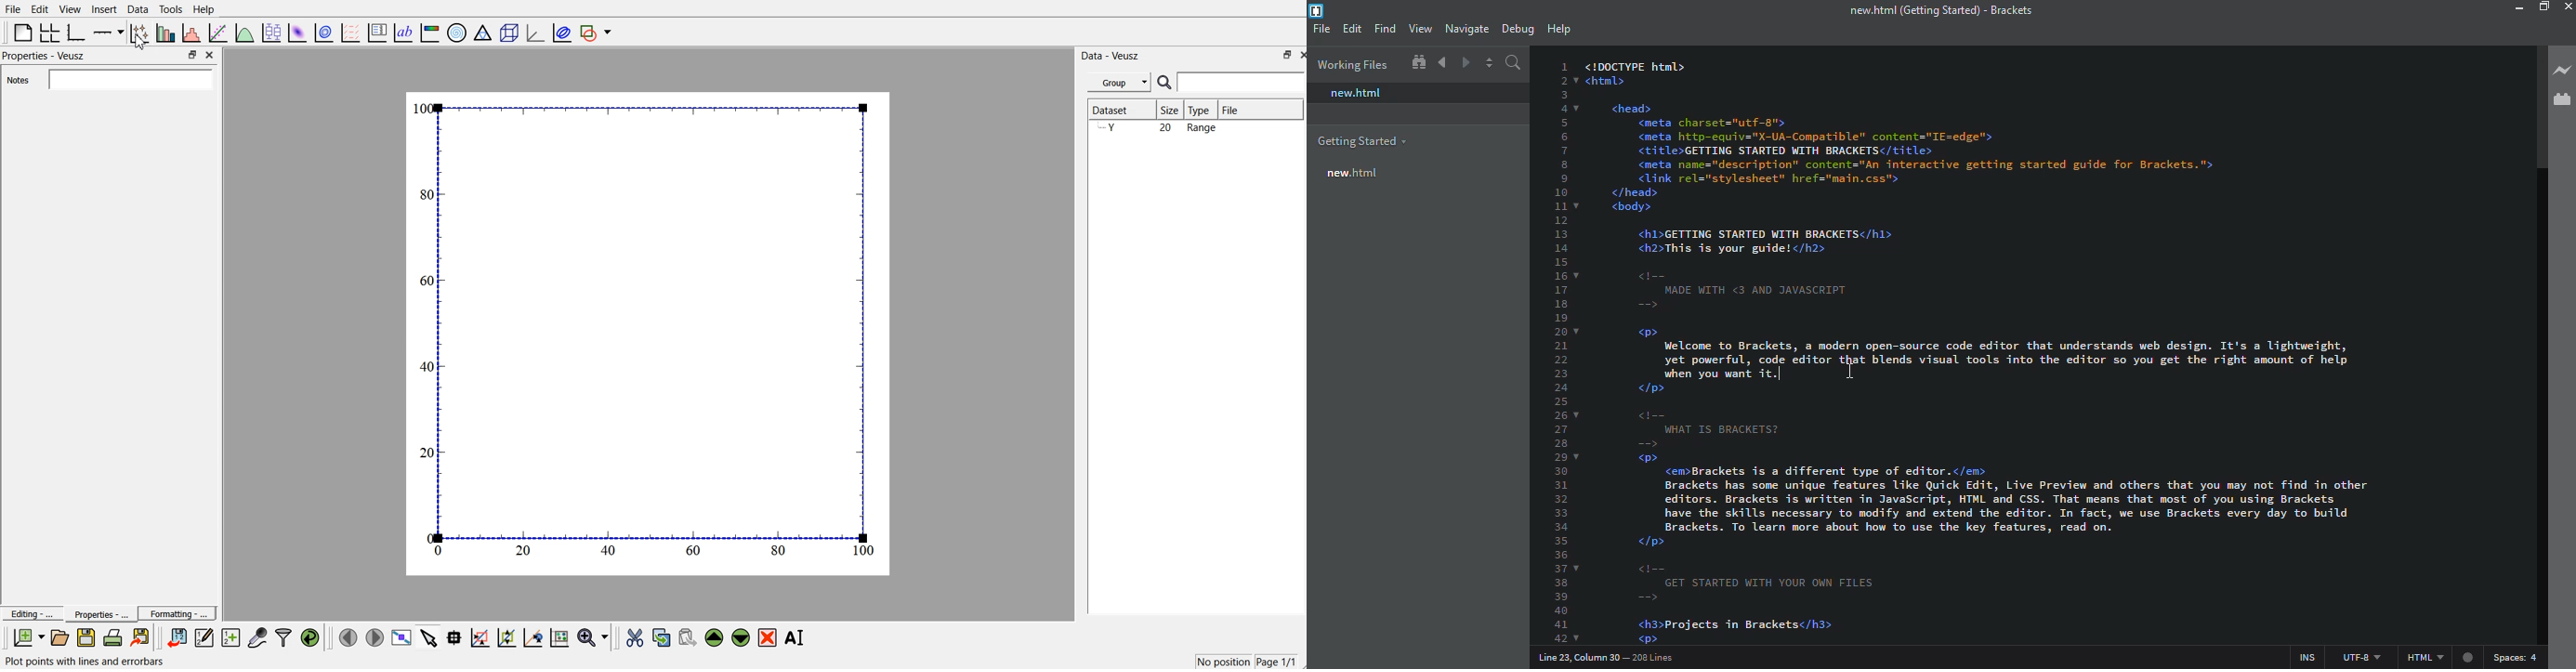 Image resolution: width=2576 pixels, height=672 pixels. What do you see at coordinates (230, 636) in the screenshot?
I see `create new dataset` at bounding box center [230, 636].